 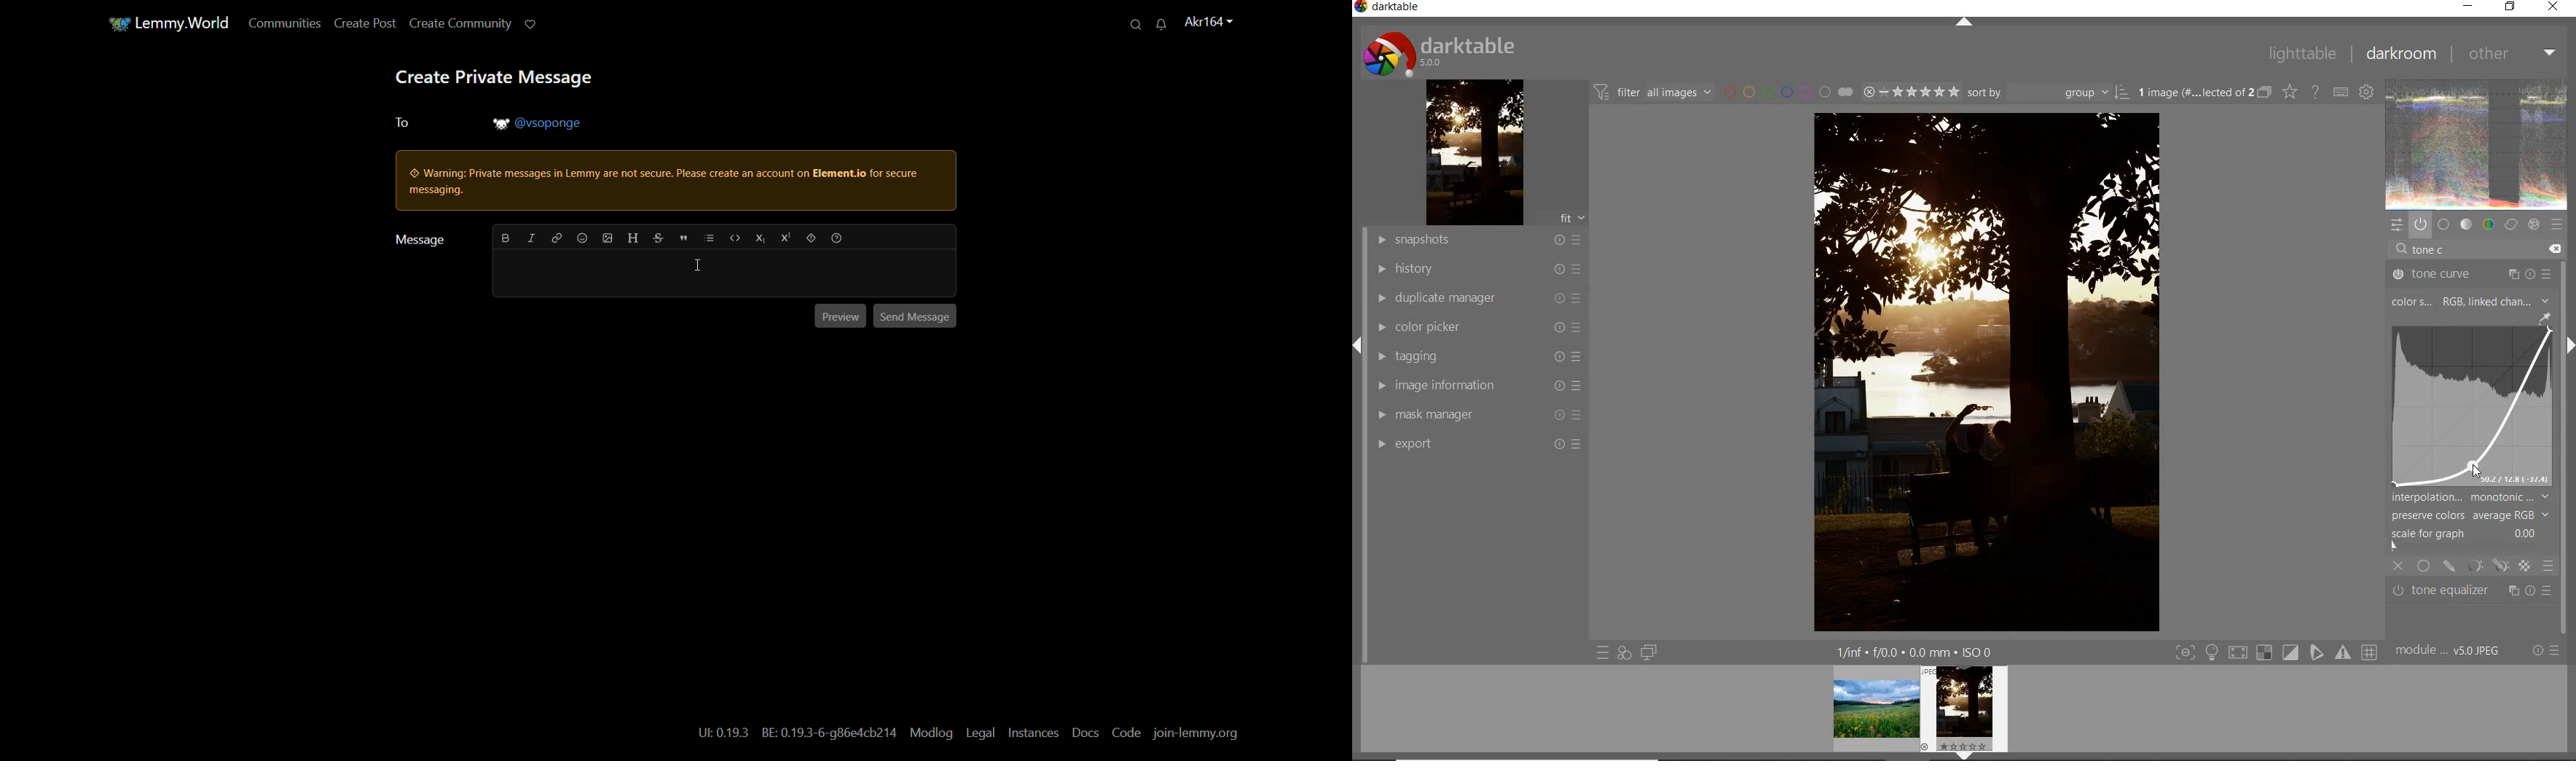 What do you see at coordinates (584, 276) in the screenshot?
I see `message bar` at bounding box center [584, 276].